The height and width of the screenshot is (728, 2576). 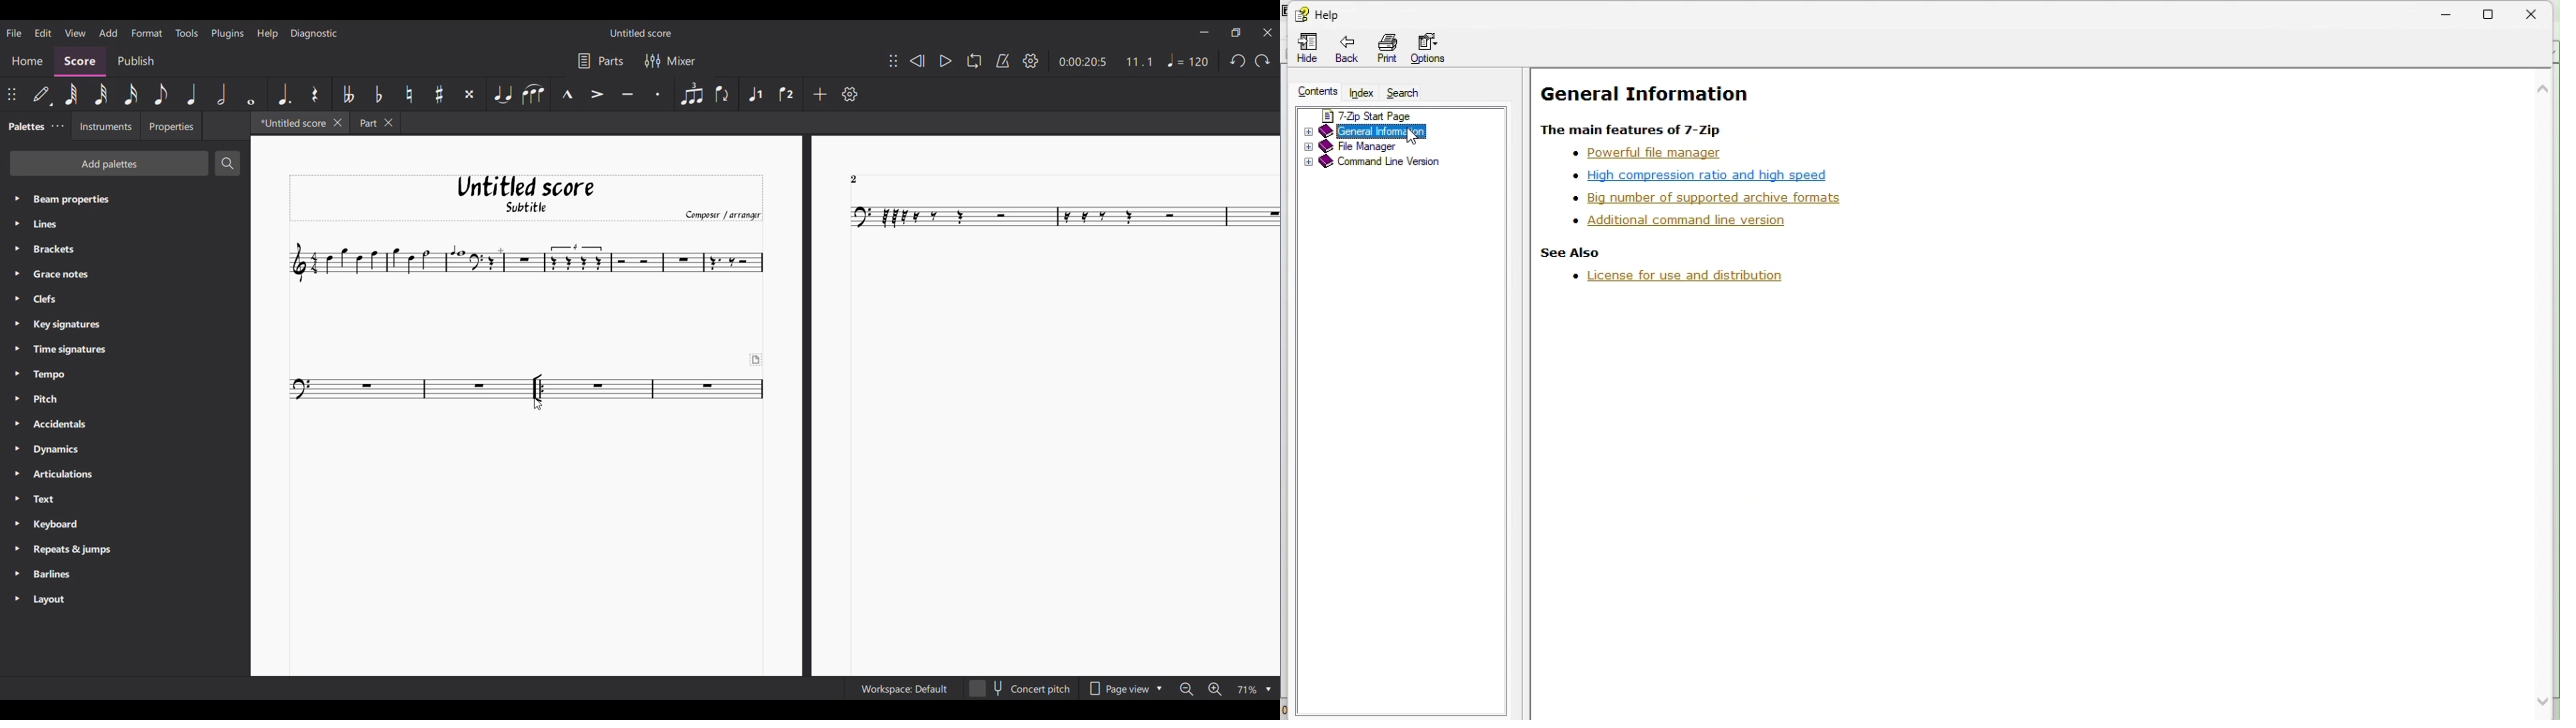 What do you see at coordinates (284, 94) in the screenshot?
I see `Augmentation dot` at bounding box center [284, 94].